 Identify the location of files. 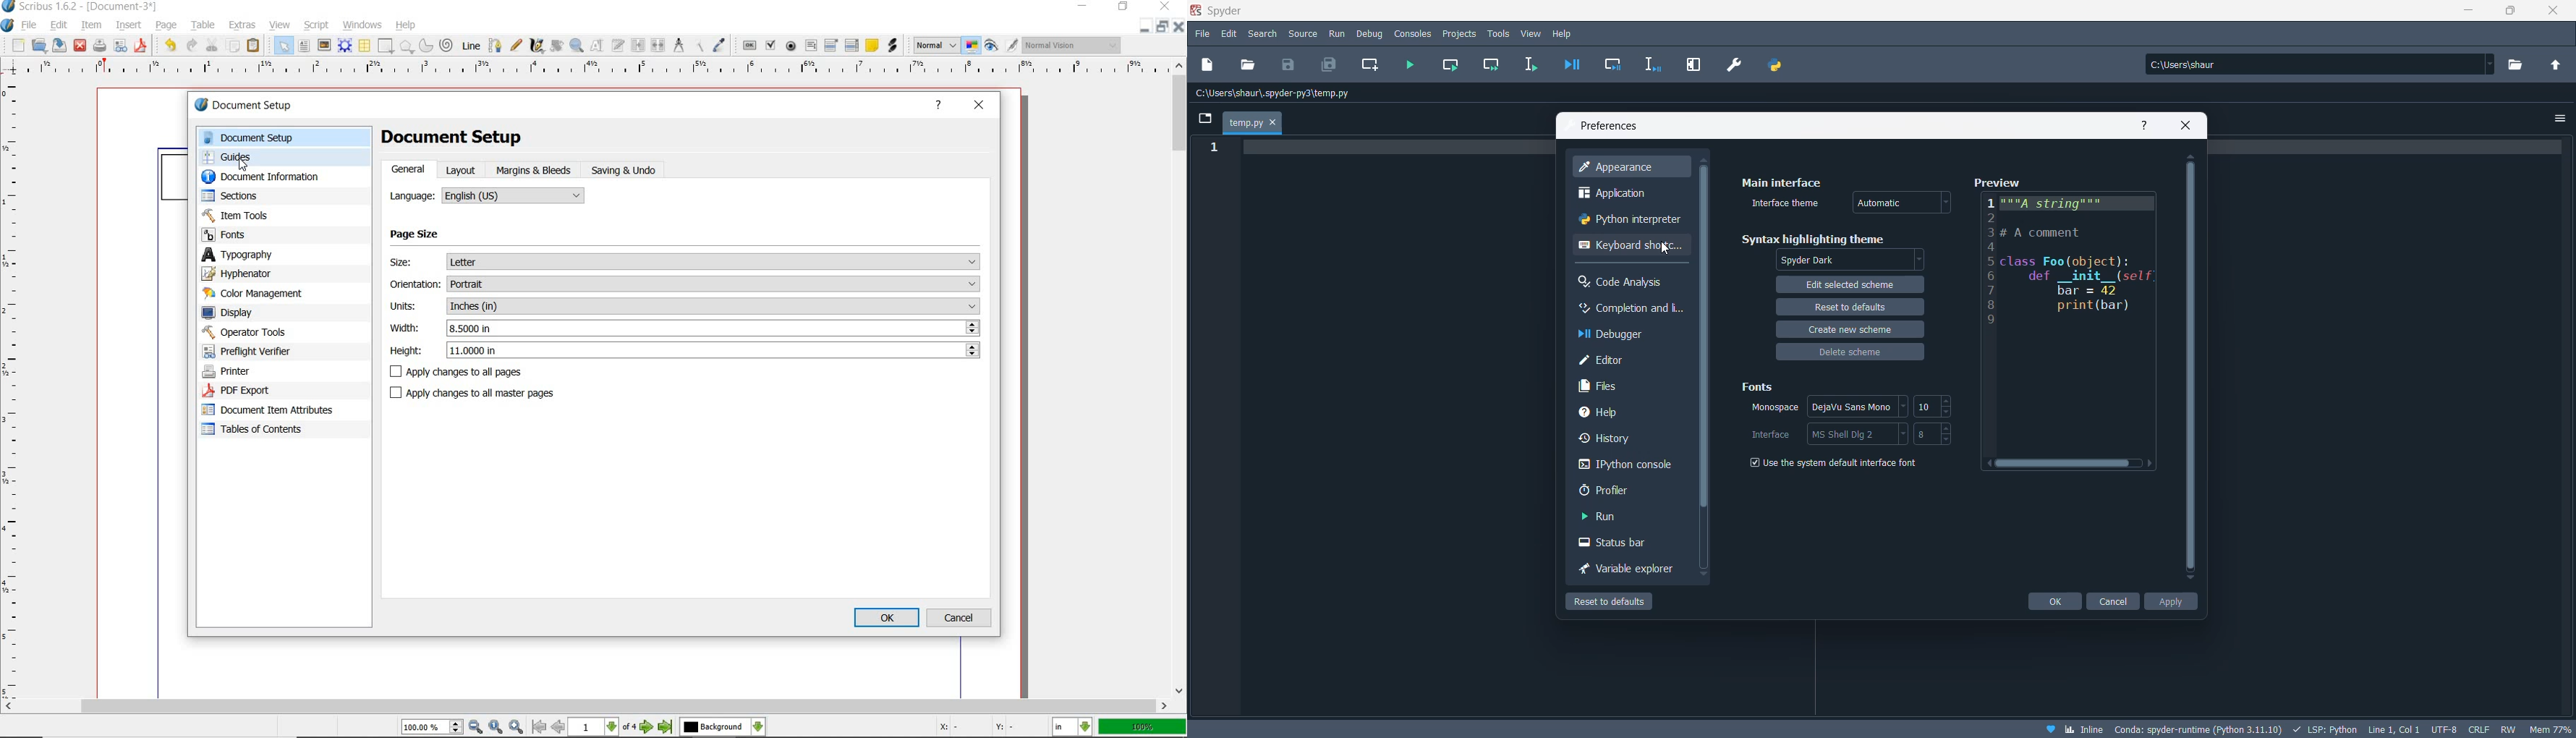
(1620, 389).